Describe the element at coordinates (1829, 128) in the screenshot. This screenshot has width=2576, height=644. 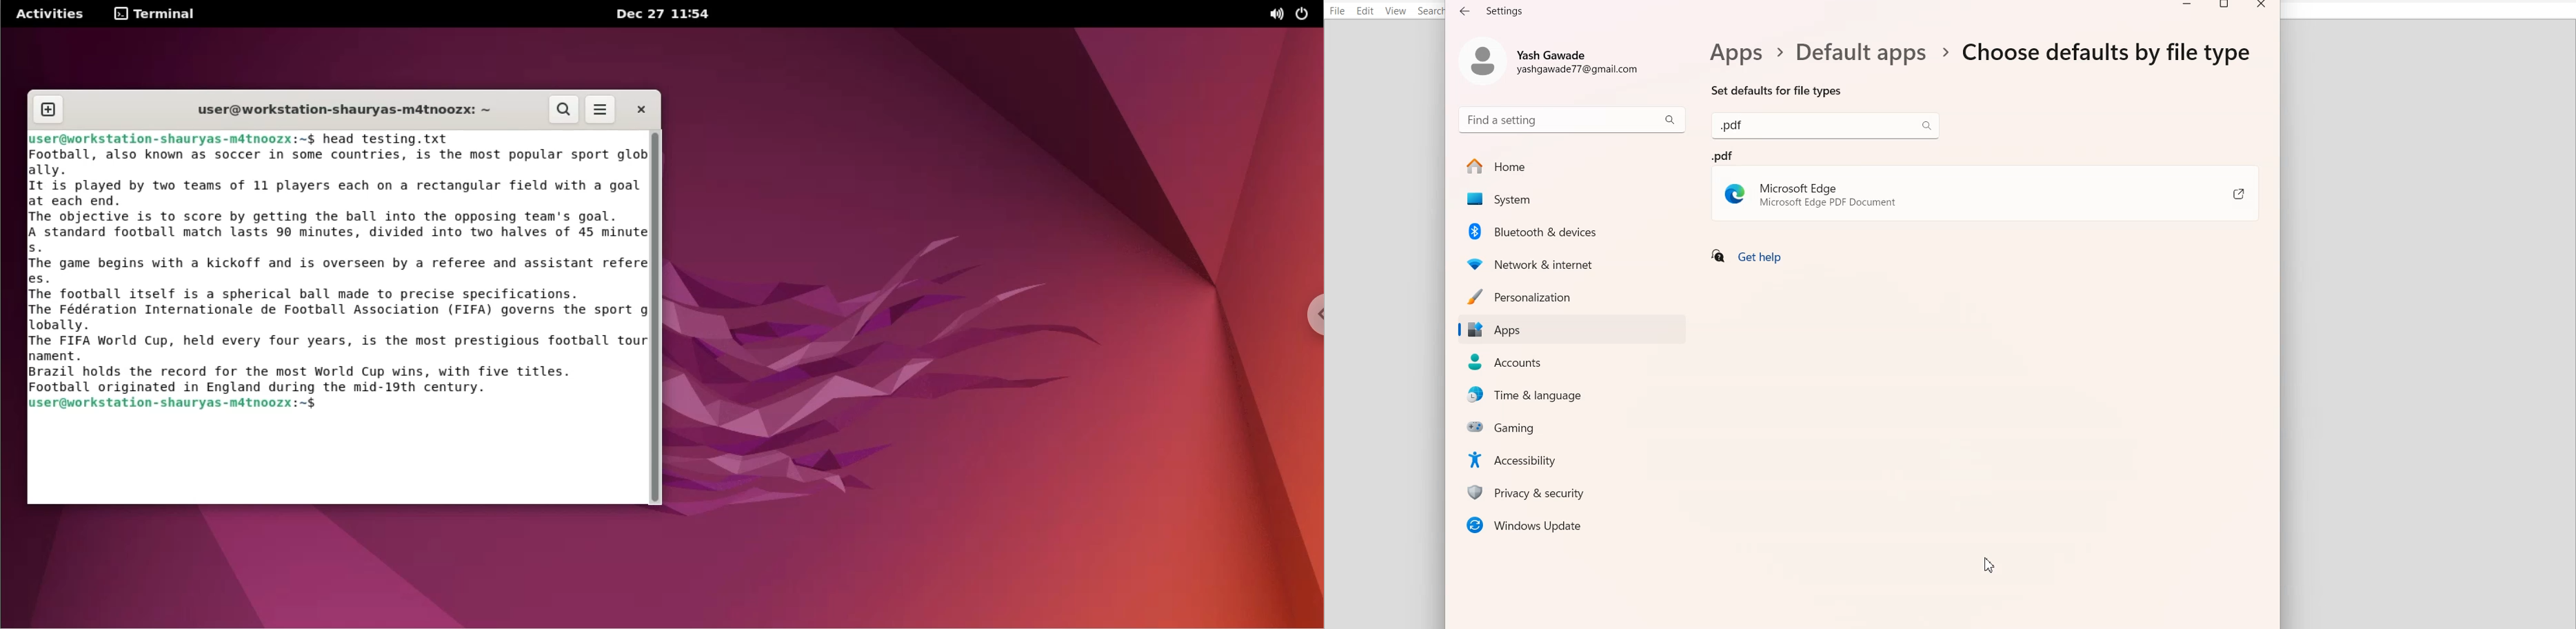
I see `search` at that location.